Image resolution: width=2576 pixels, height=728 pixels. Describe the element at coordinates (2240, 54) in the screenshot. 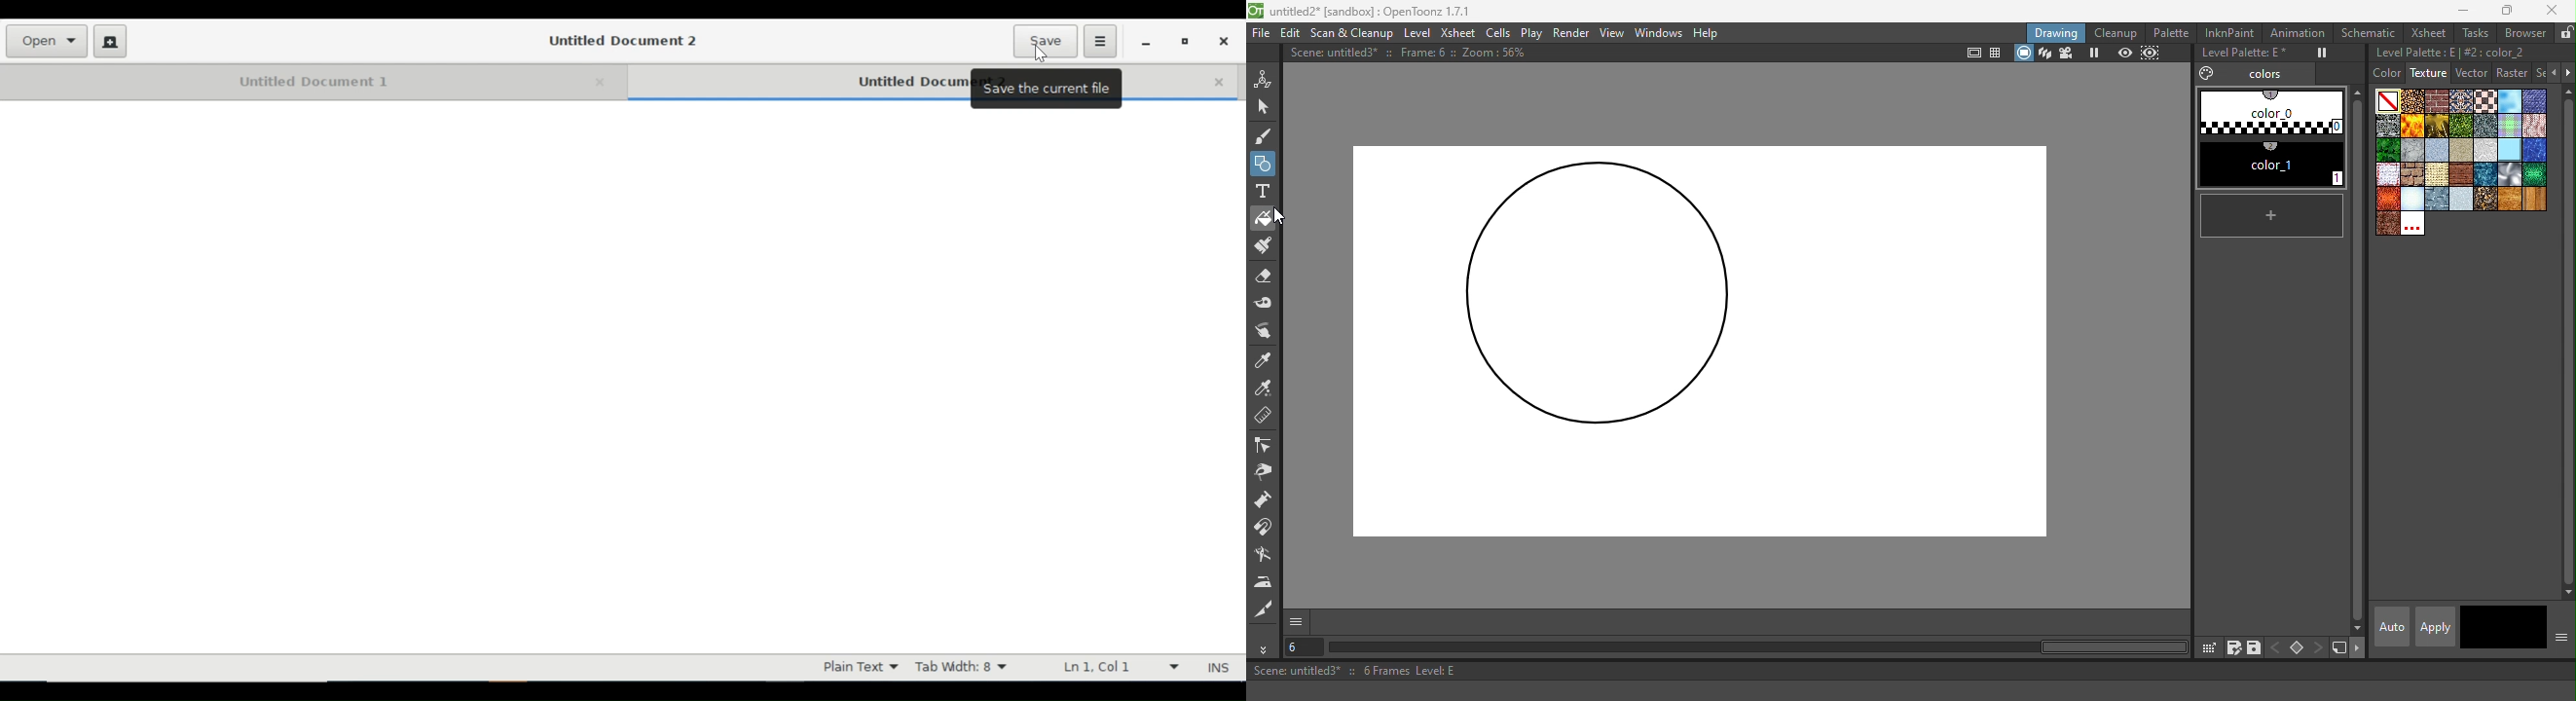

I see `Level Palette: E` at that location.